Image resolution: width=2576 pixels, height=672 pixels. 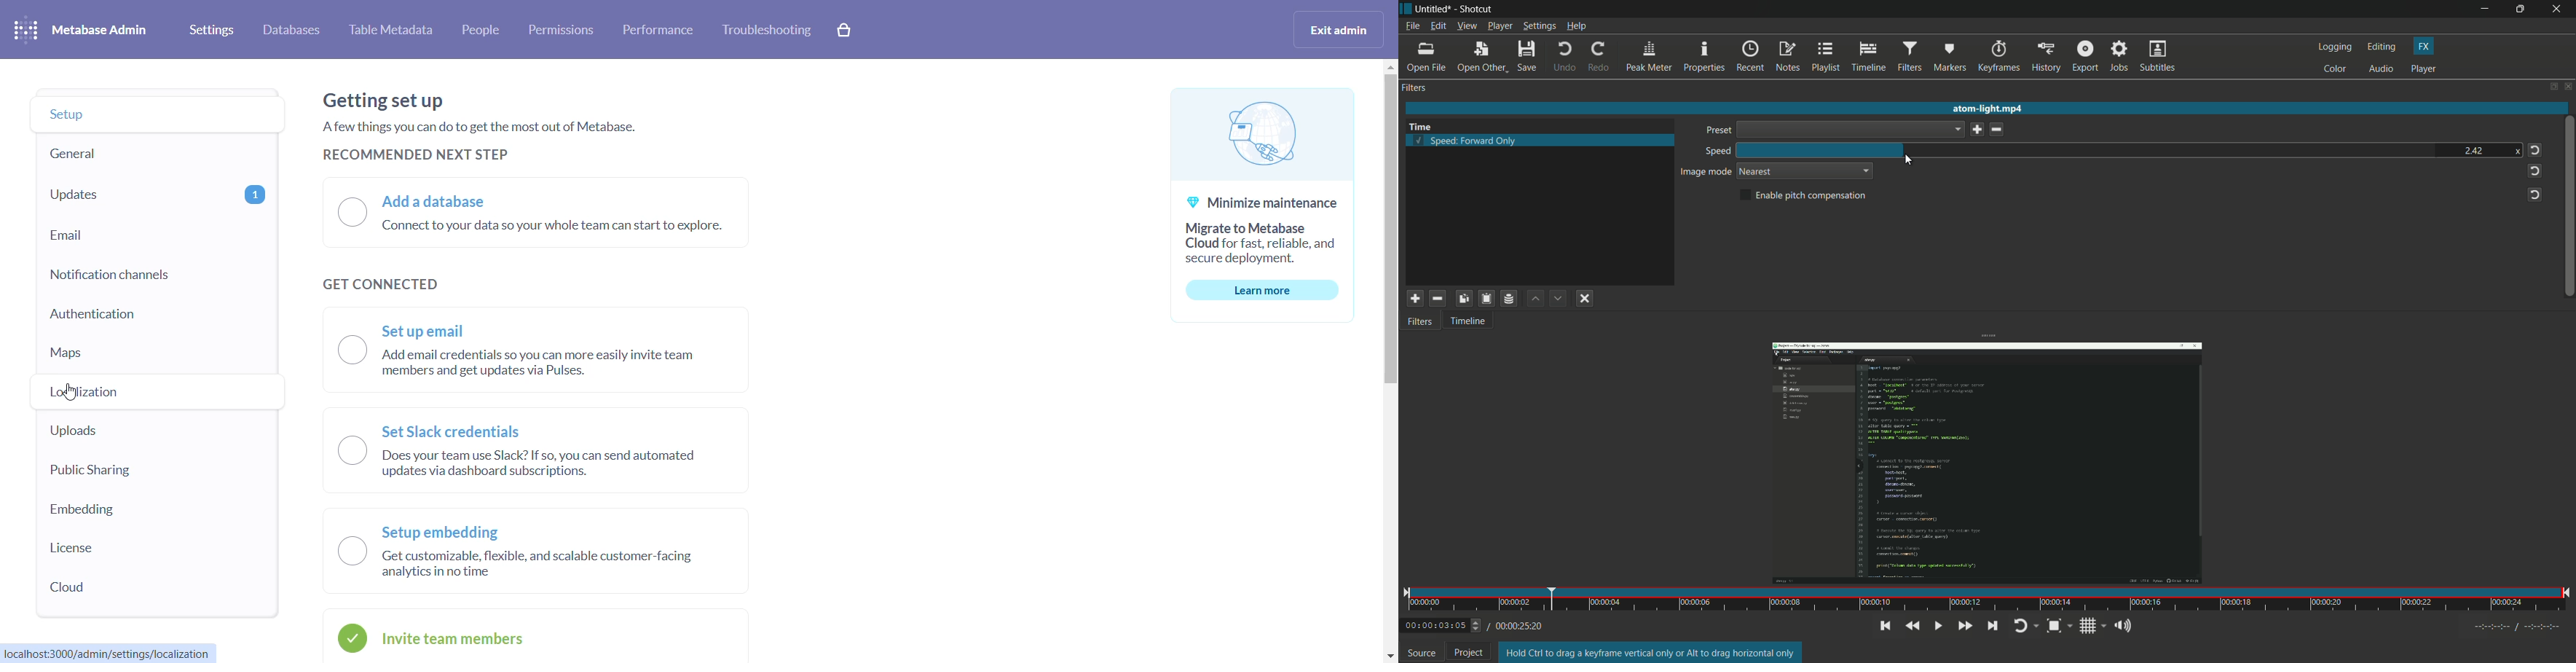 I want to click on general, so click(x=135, y=154).